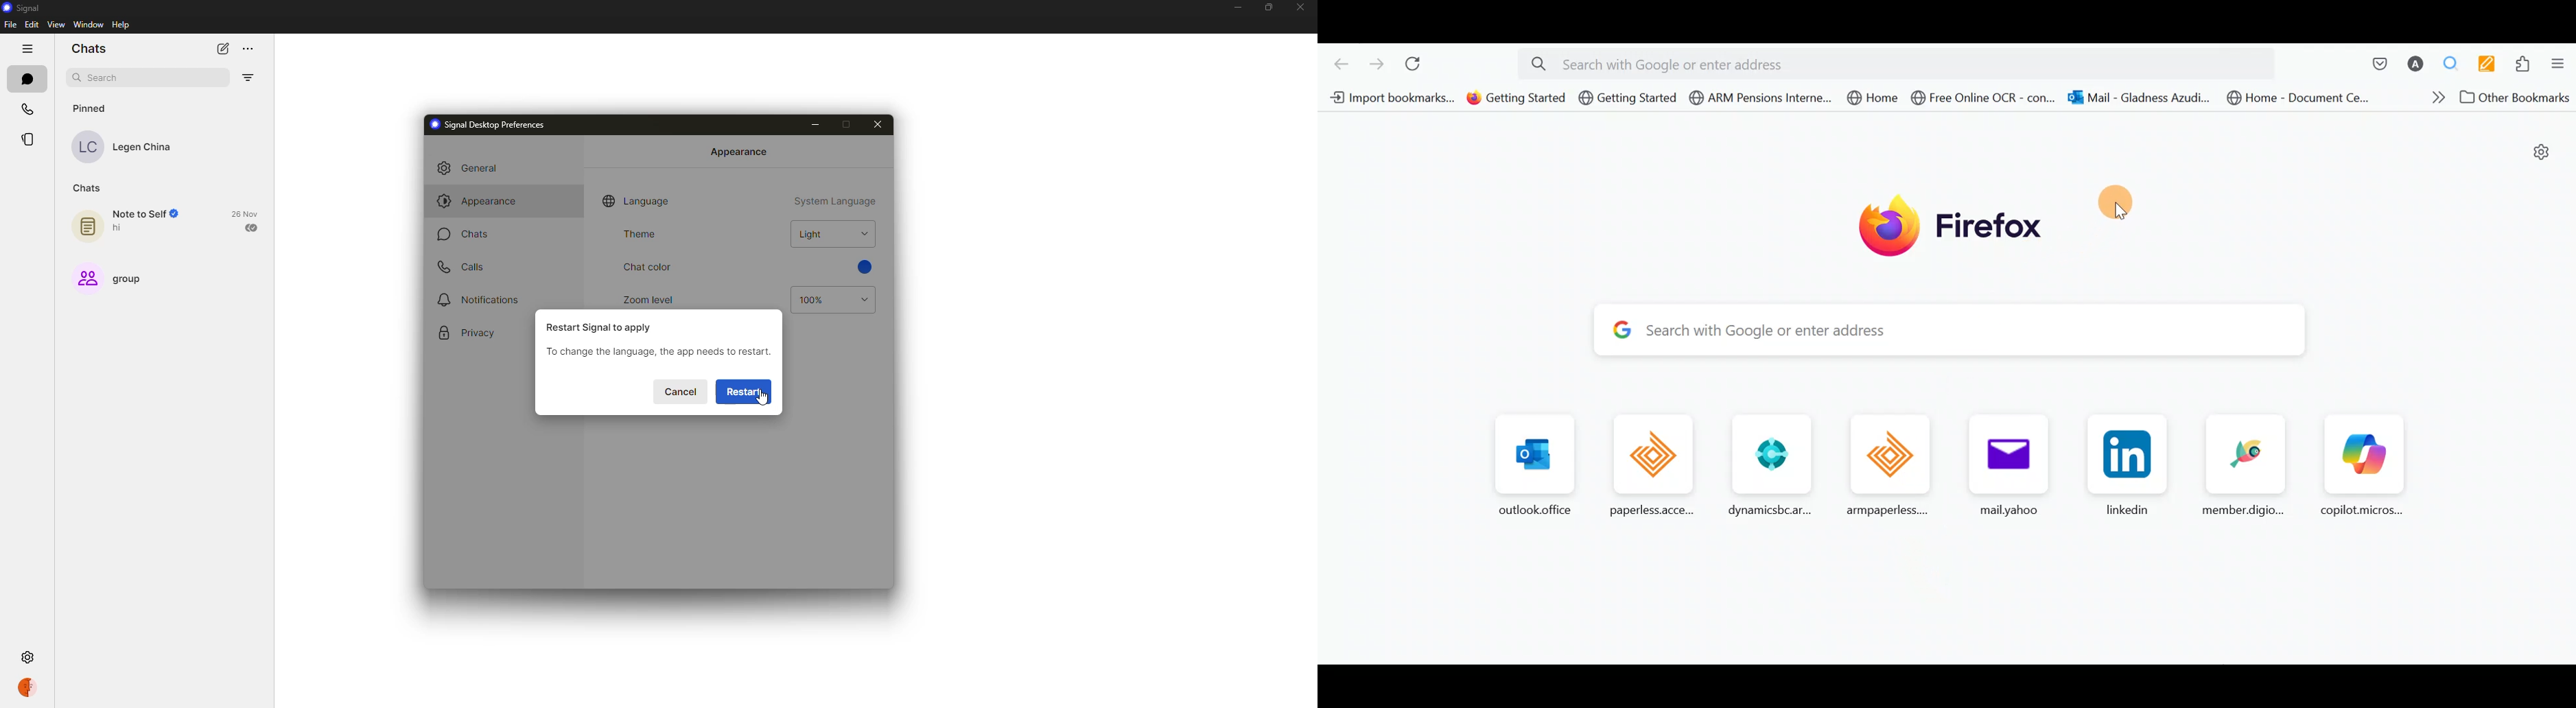 The height and width of the screenshot is (728, 2576). What do you see at coordinates (30, 139) in the screenshot?
I see `stories` at bounding box center [30, 139].